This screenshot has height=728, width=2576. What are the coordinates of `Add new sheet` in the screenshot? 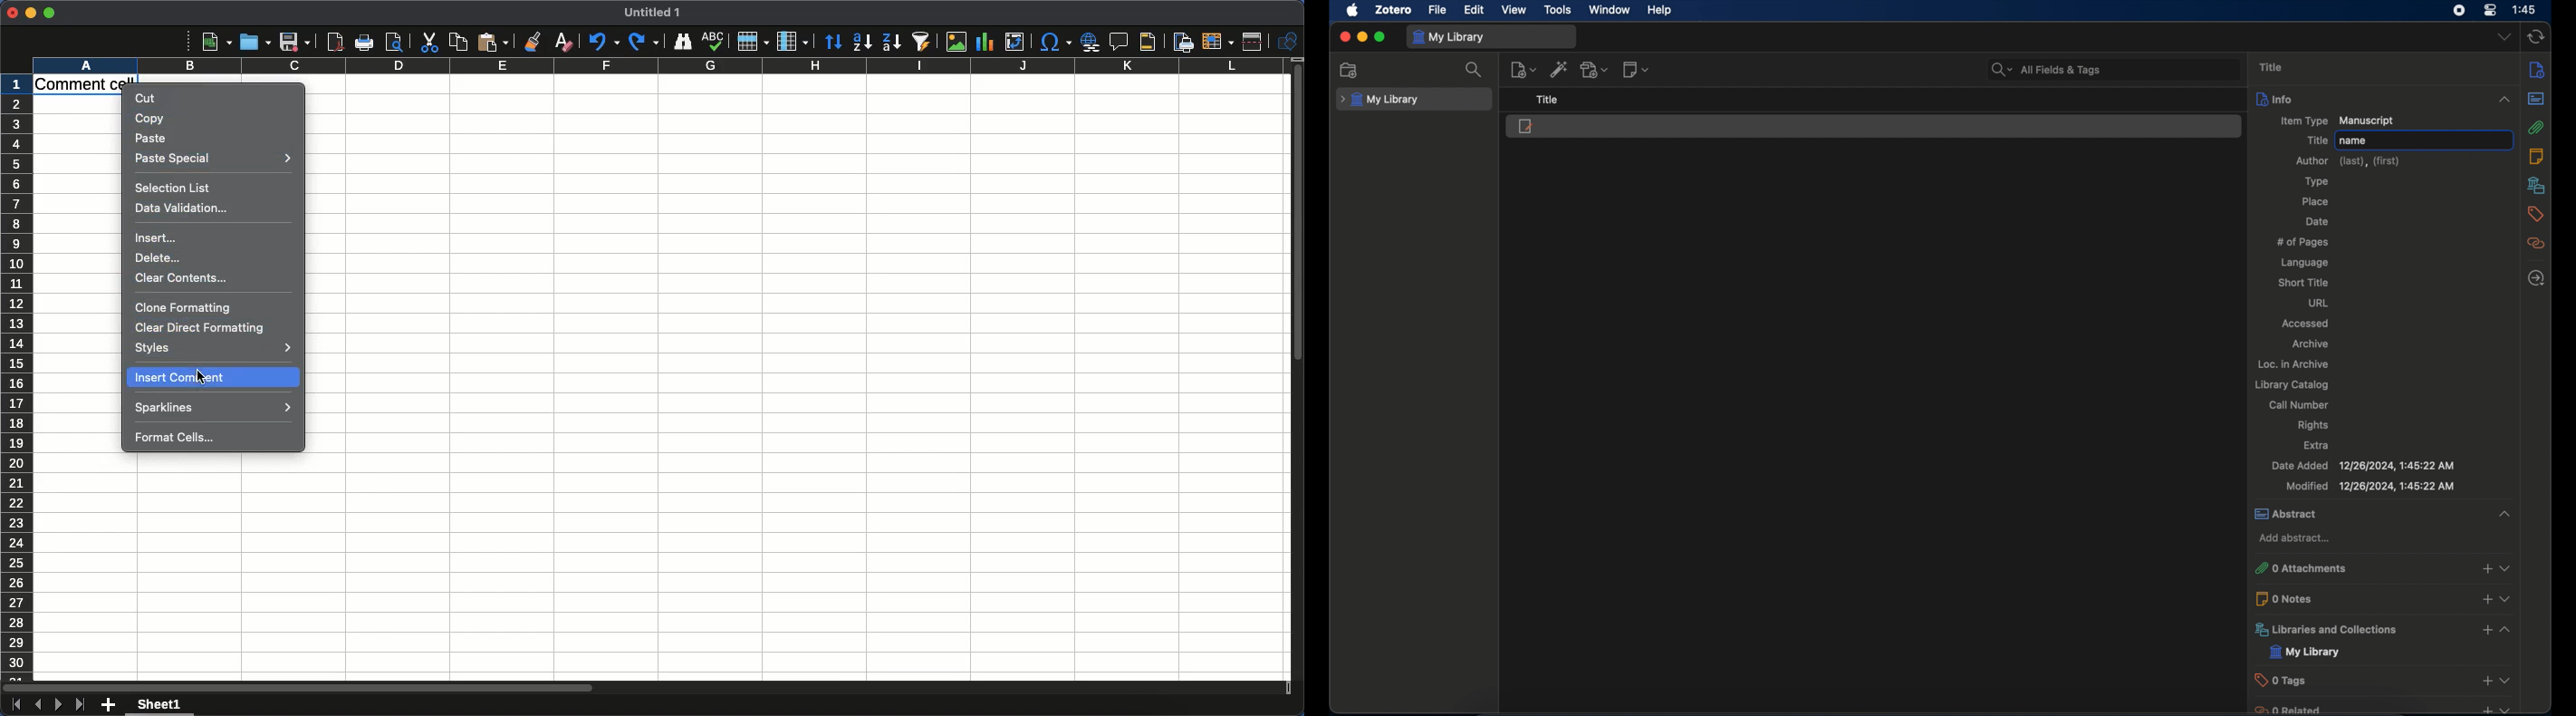 It's located at (107, 705).